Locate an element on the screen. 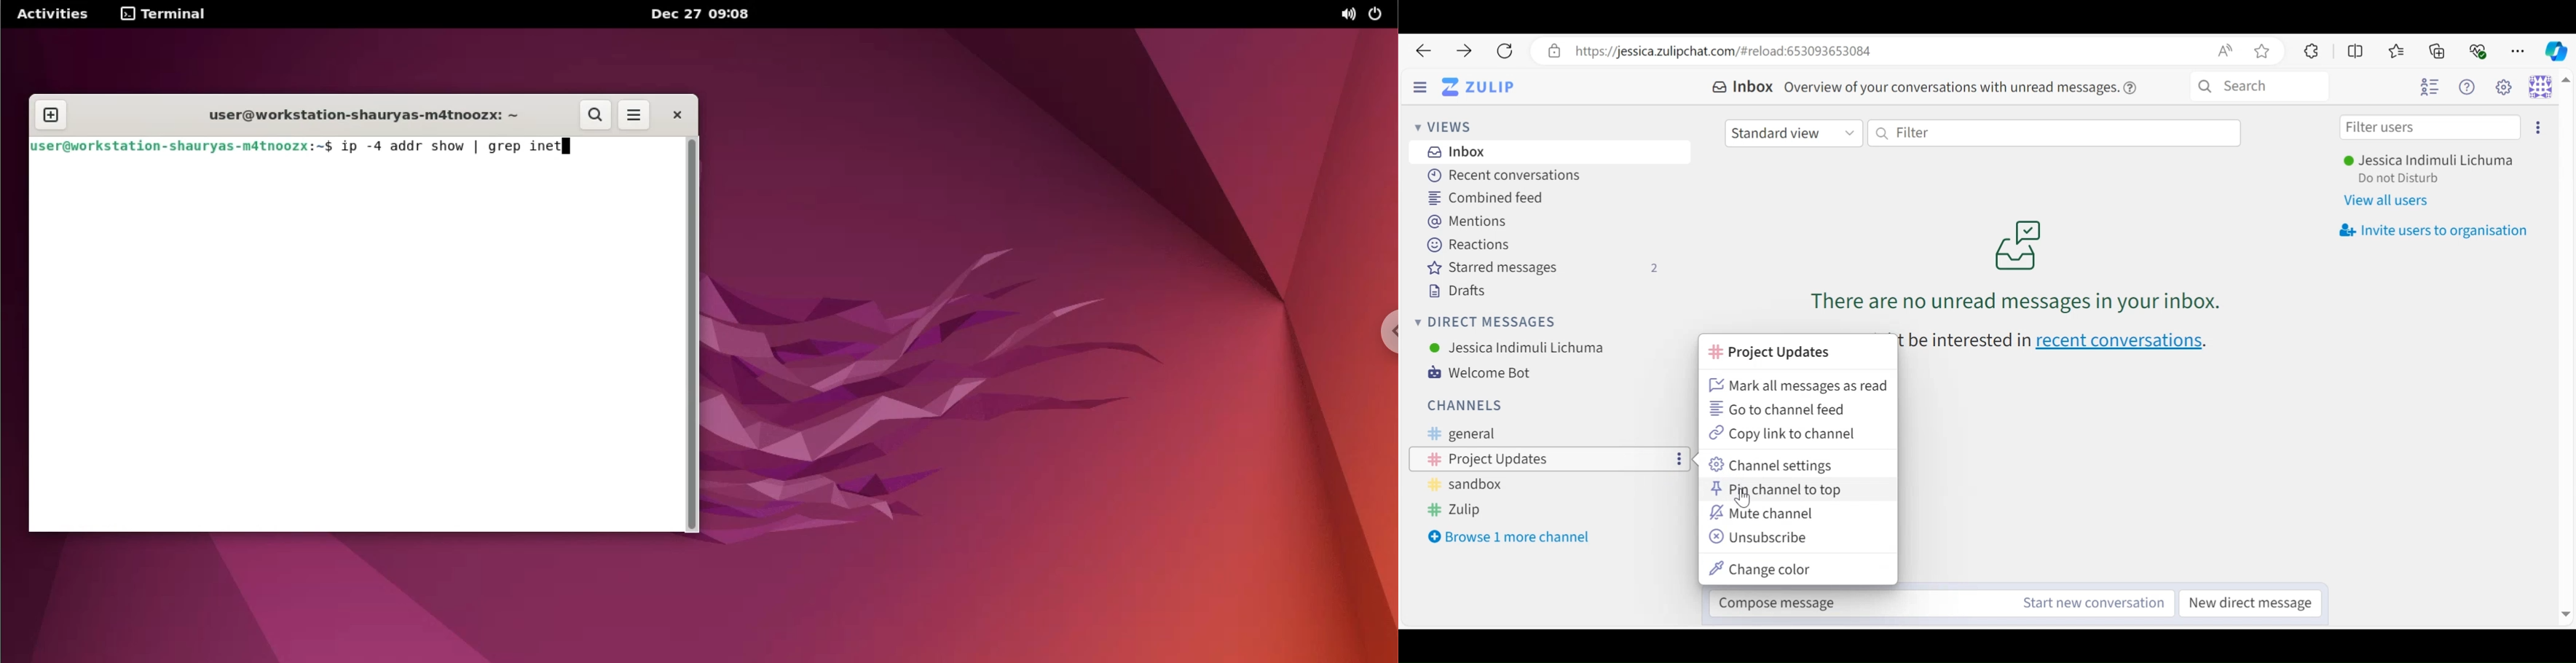 This screenshot has width=2576, height=672. terminal navigation is located at coordinates (173, 15).